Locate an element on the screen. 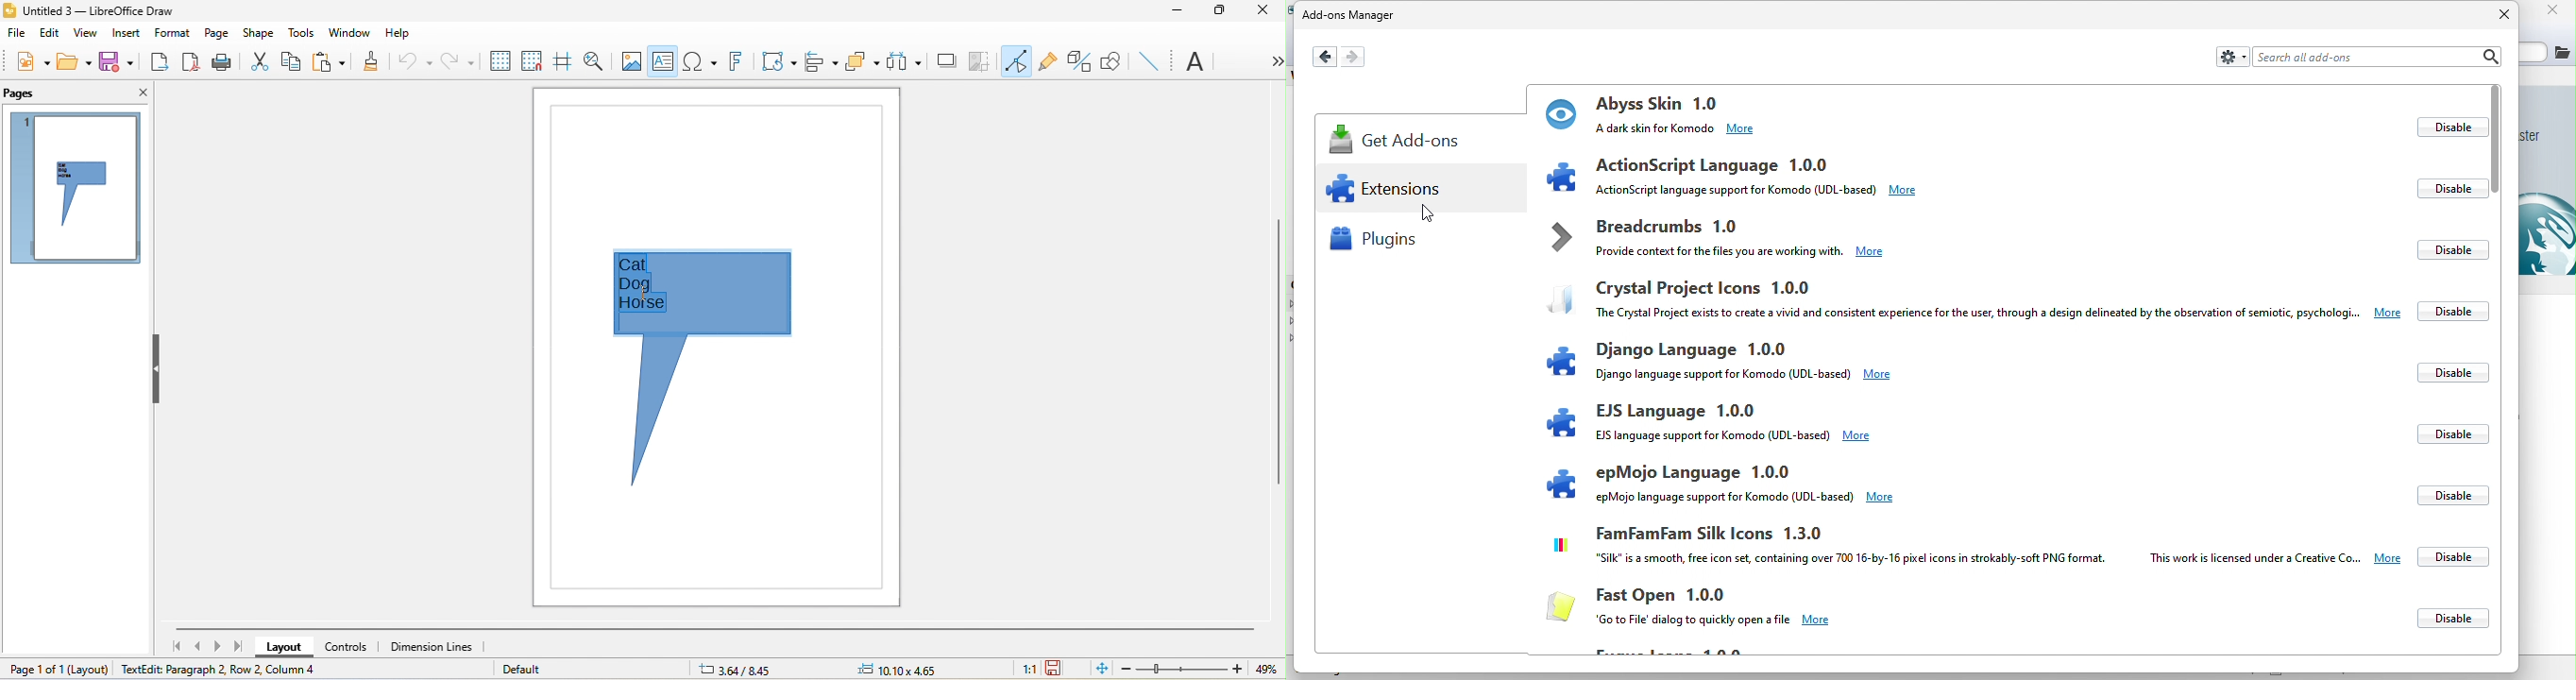 The image size is (2576, 700). insert line is located at coordinates (1149, 59).